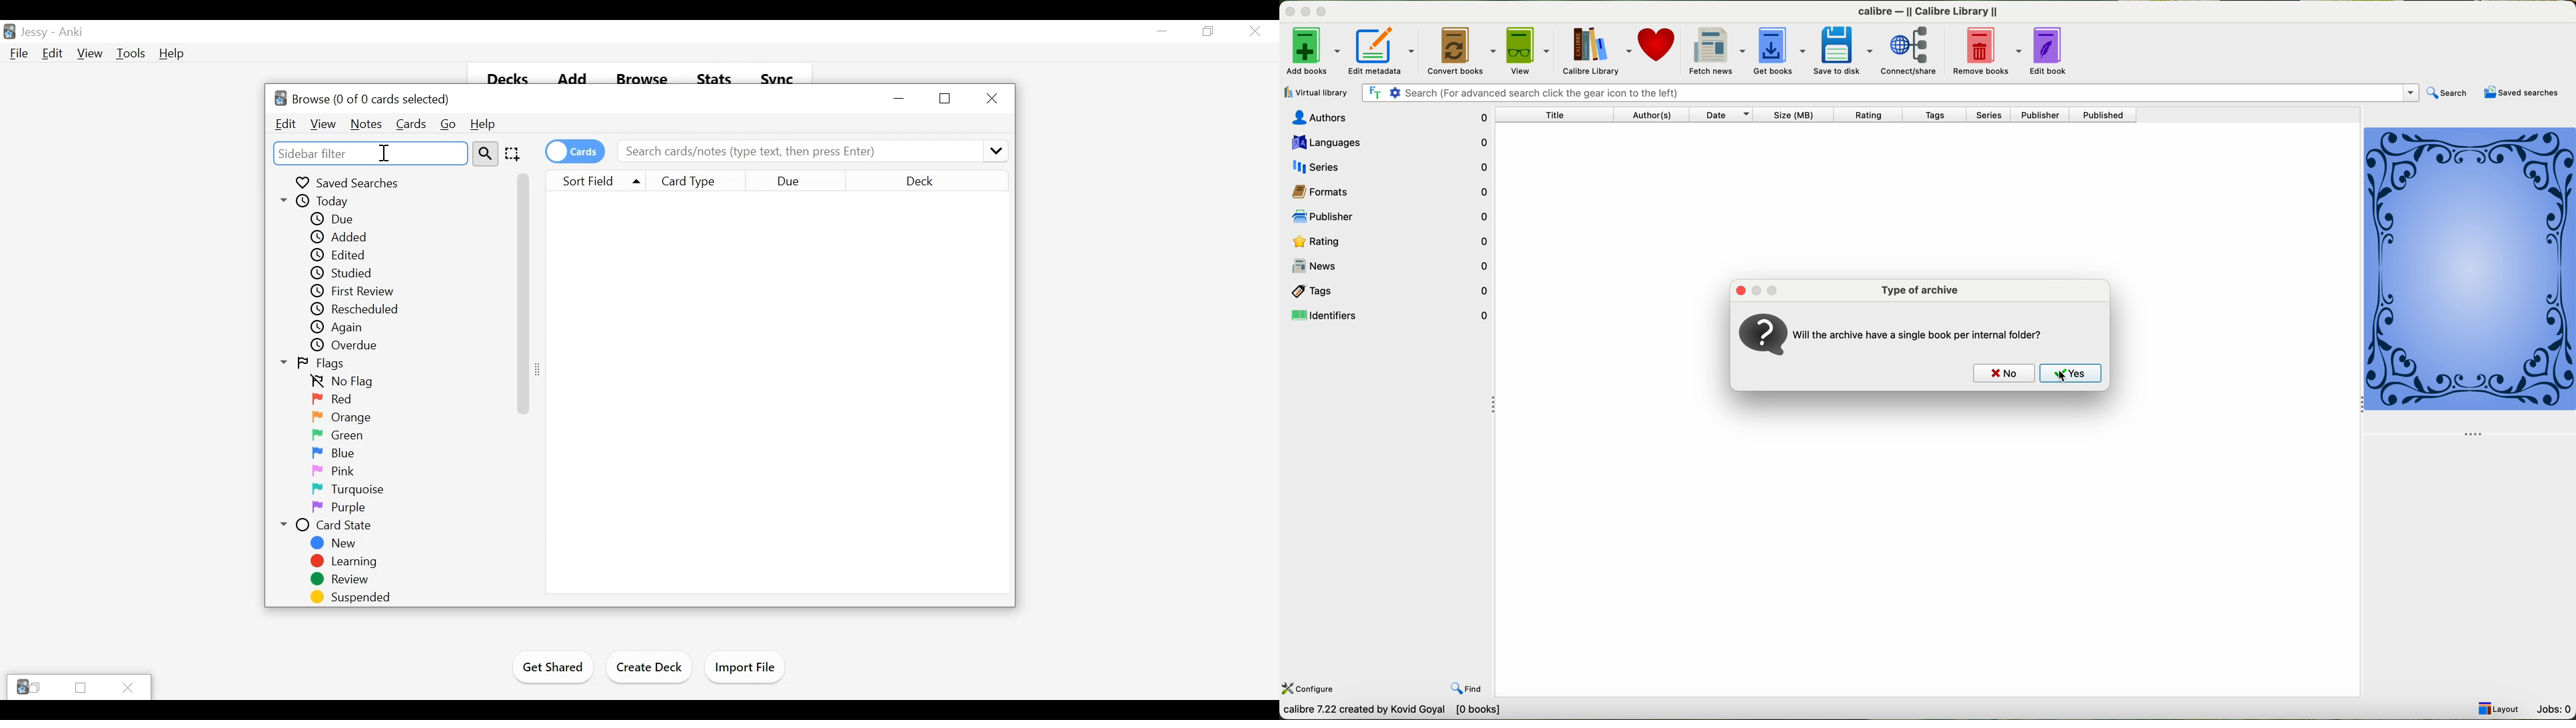 Image resolution: width=2576 pixels, height=728 pixels. Describe the element at coordinates (129, 687) in the screenshot. I see `Close` at that location.